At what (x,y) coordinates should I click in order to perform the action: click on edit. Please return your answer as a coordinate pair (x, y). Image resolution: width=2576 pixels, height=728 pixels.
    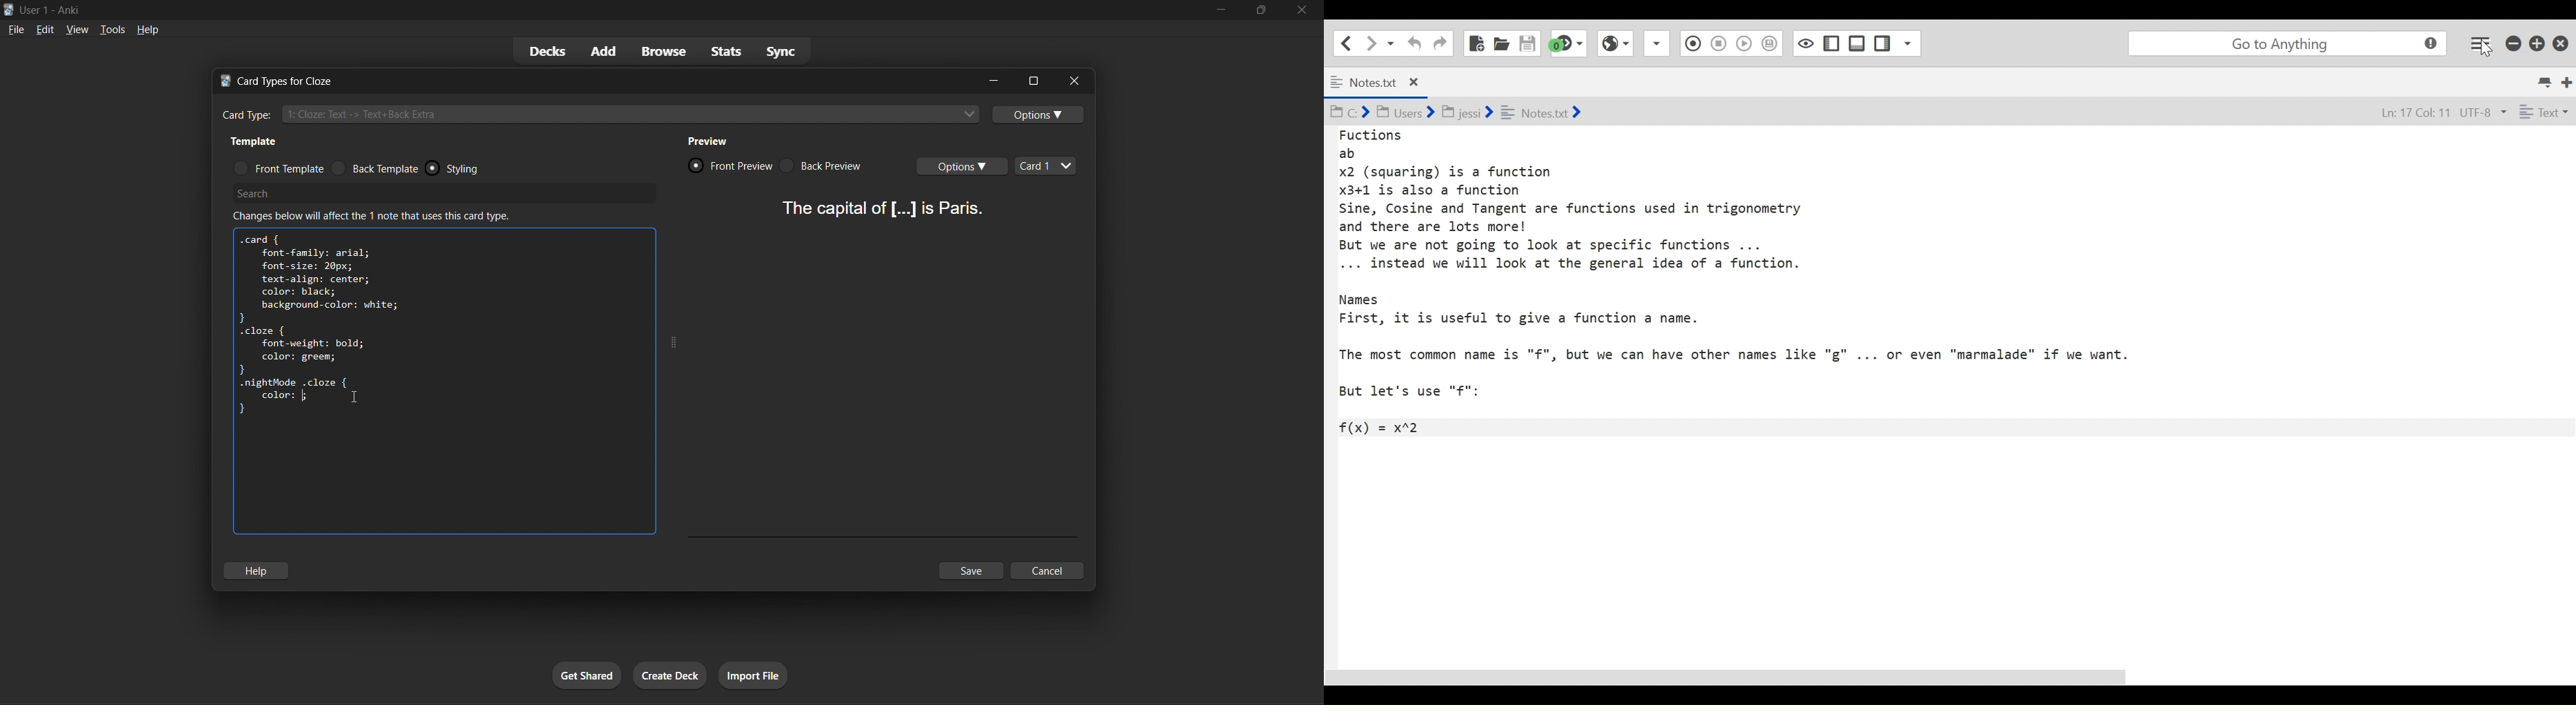
    Looking at the image, I should click on (45, 29).